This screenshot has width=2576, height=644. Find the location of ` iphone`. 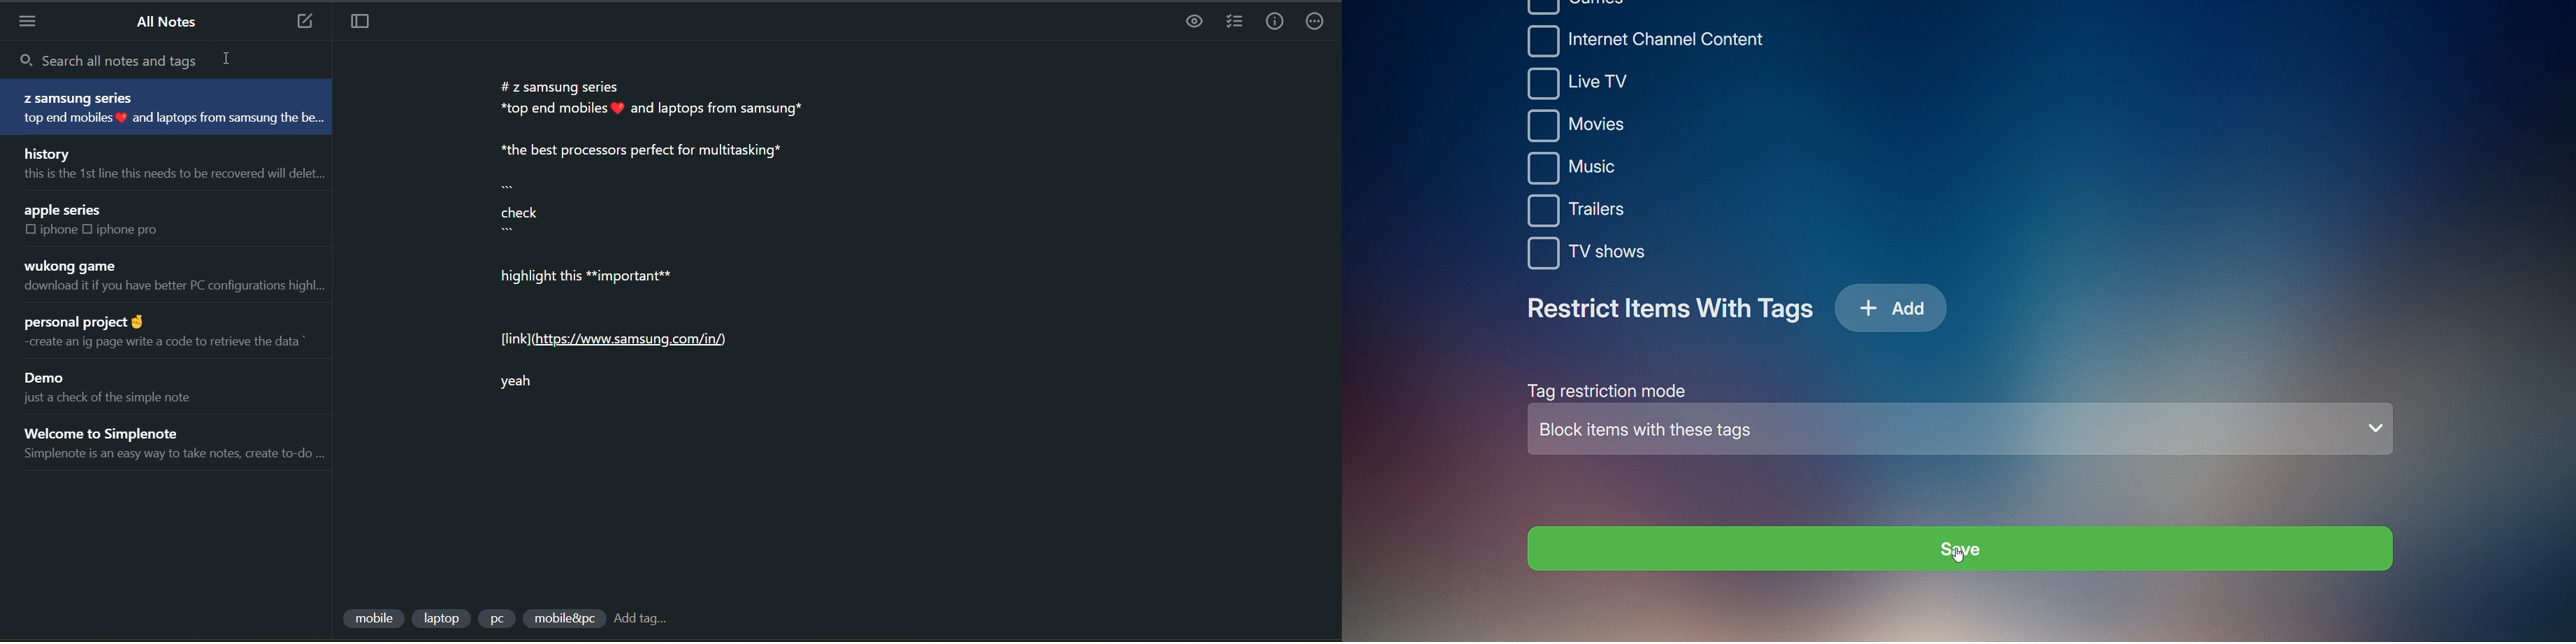

 iphone is located at coordinates (57, 229).